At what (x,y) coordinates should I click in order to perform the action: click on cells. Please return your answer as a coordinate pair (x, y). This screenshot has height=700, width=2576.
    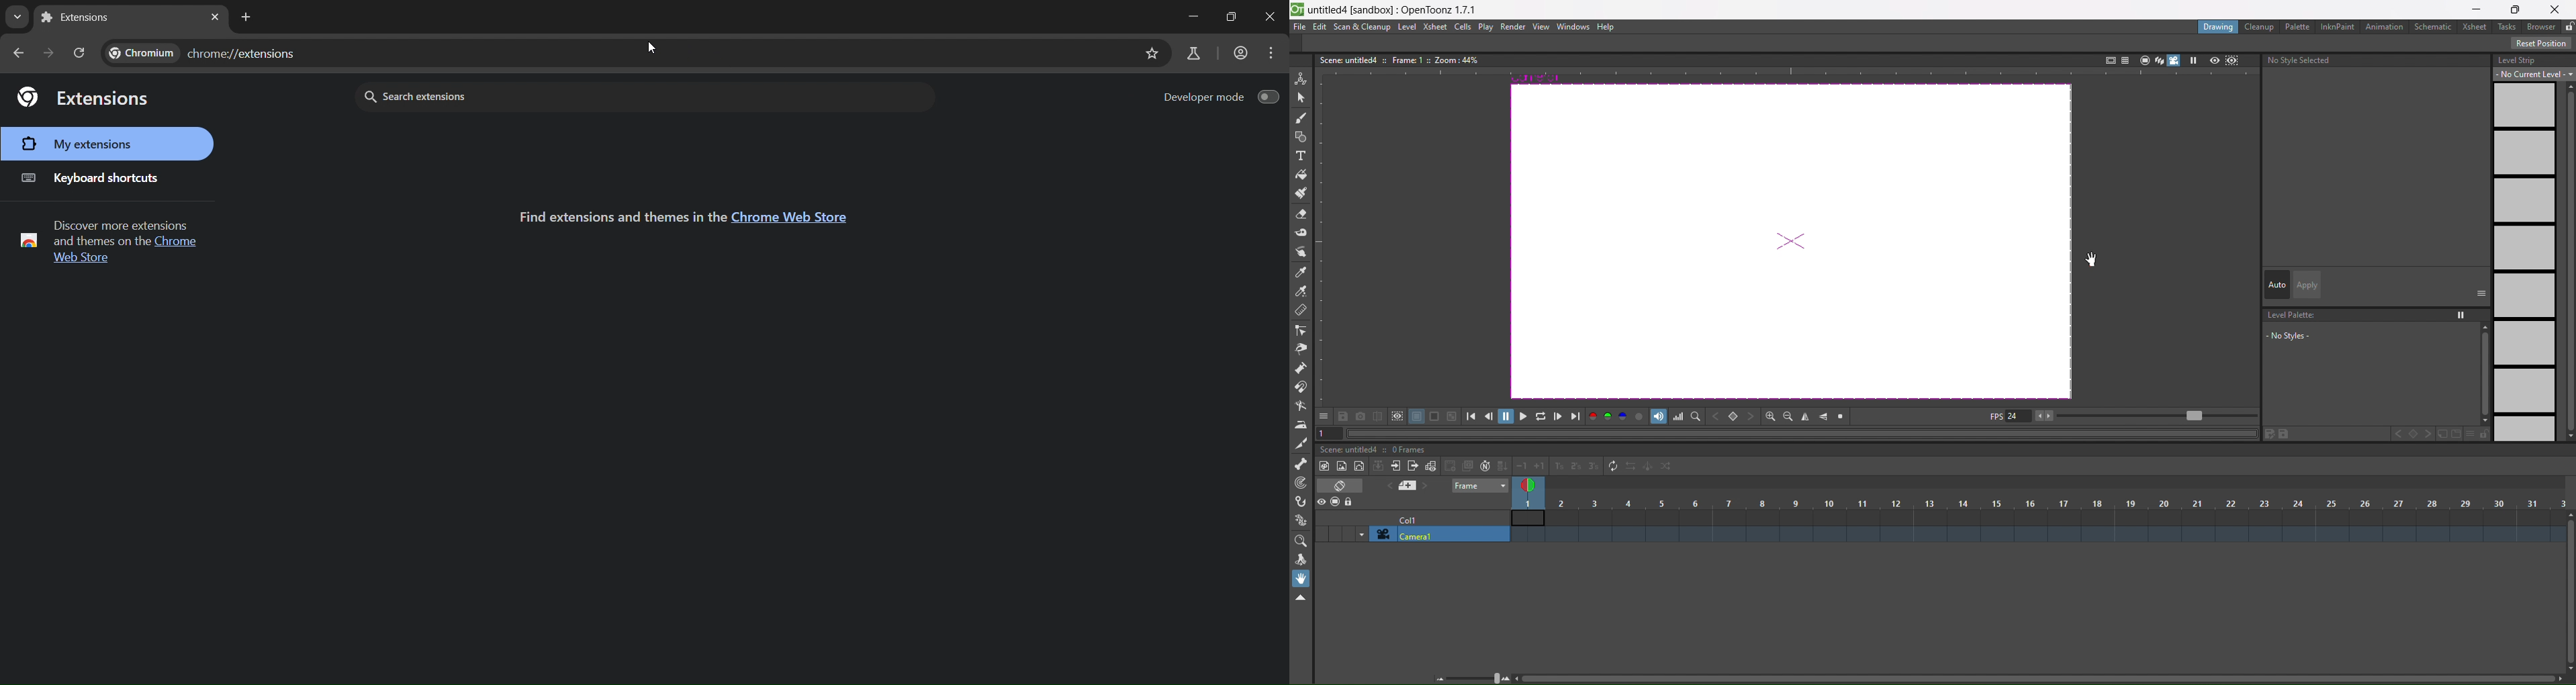
    Looking at the image, I should click on (1464, 26).